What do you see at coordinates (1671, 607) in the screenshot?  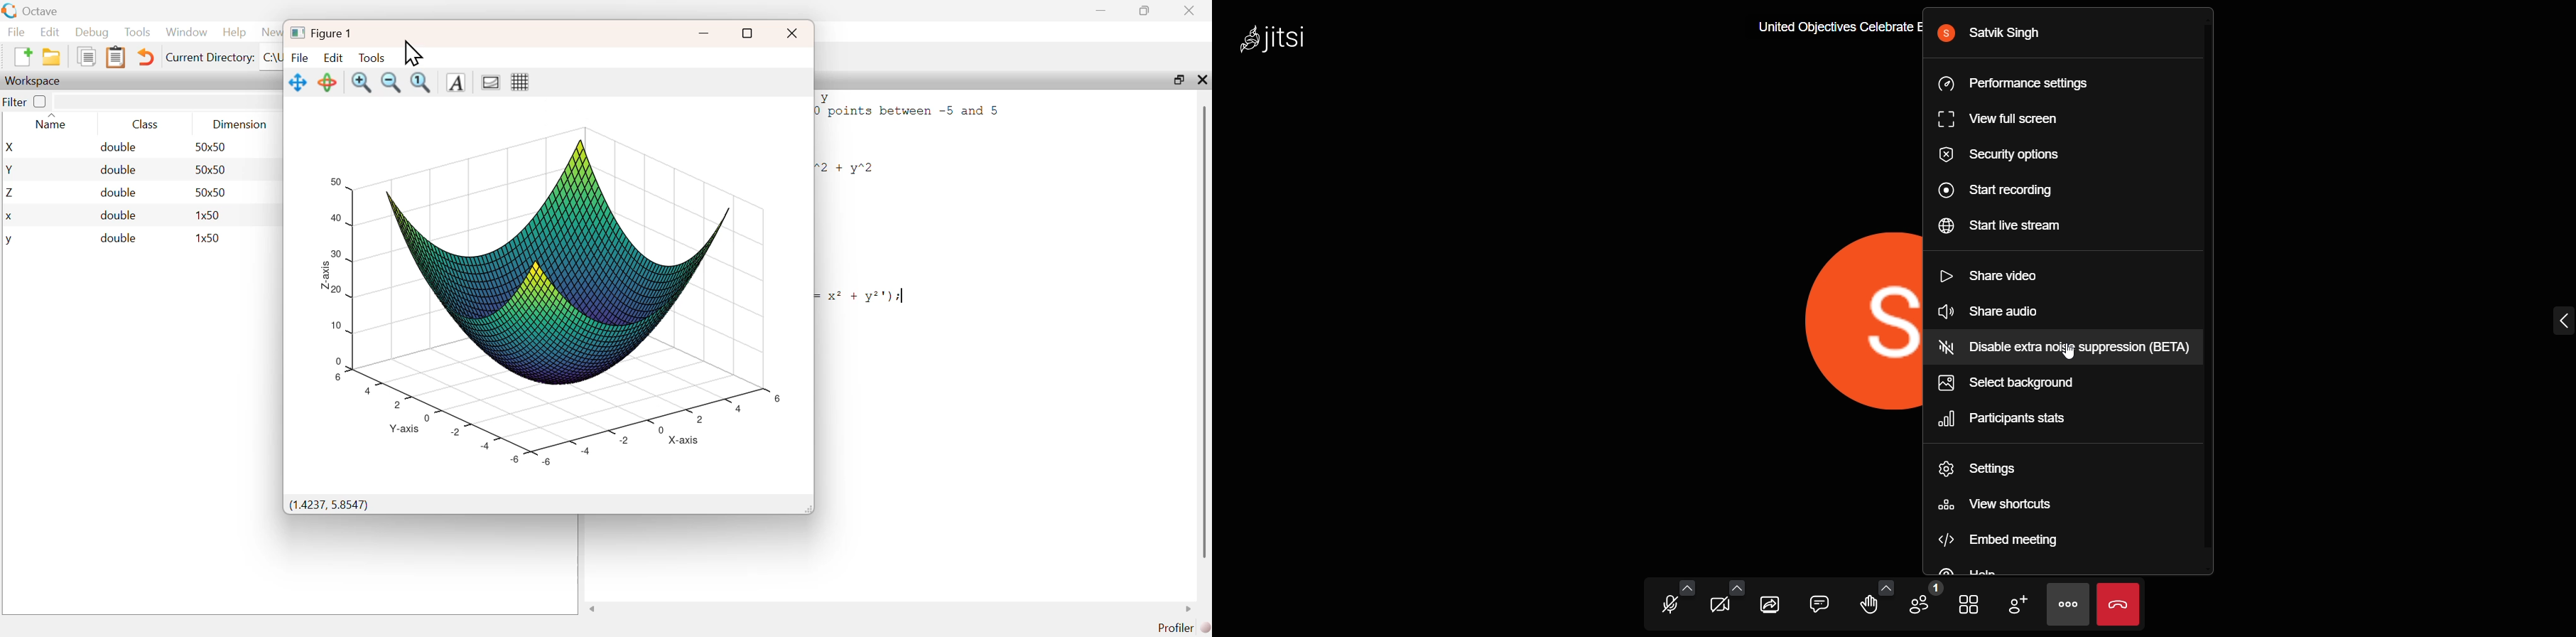 I see `microphone ` at bounding box center [1671, 607].